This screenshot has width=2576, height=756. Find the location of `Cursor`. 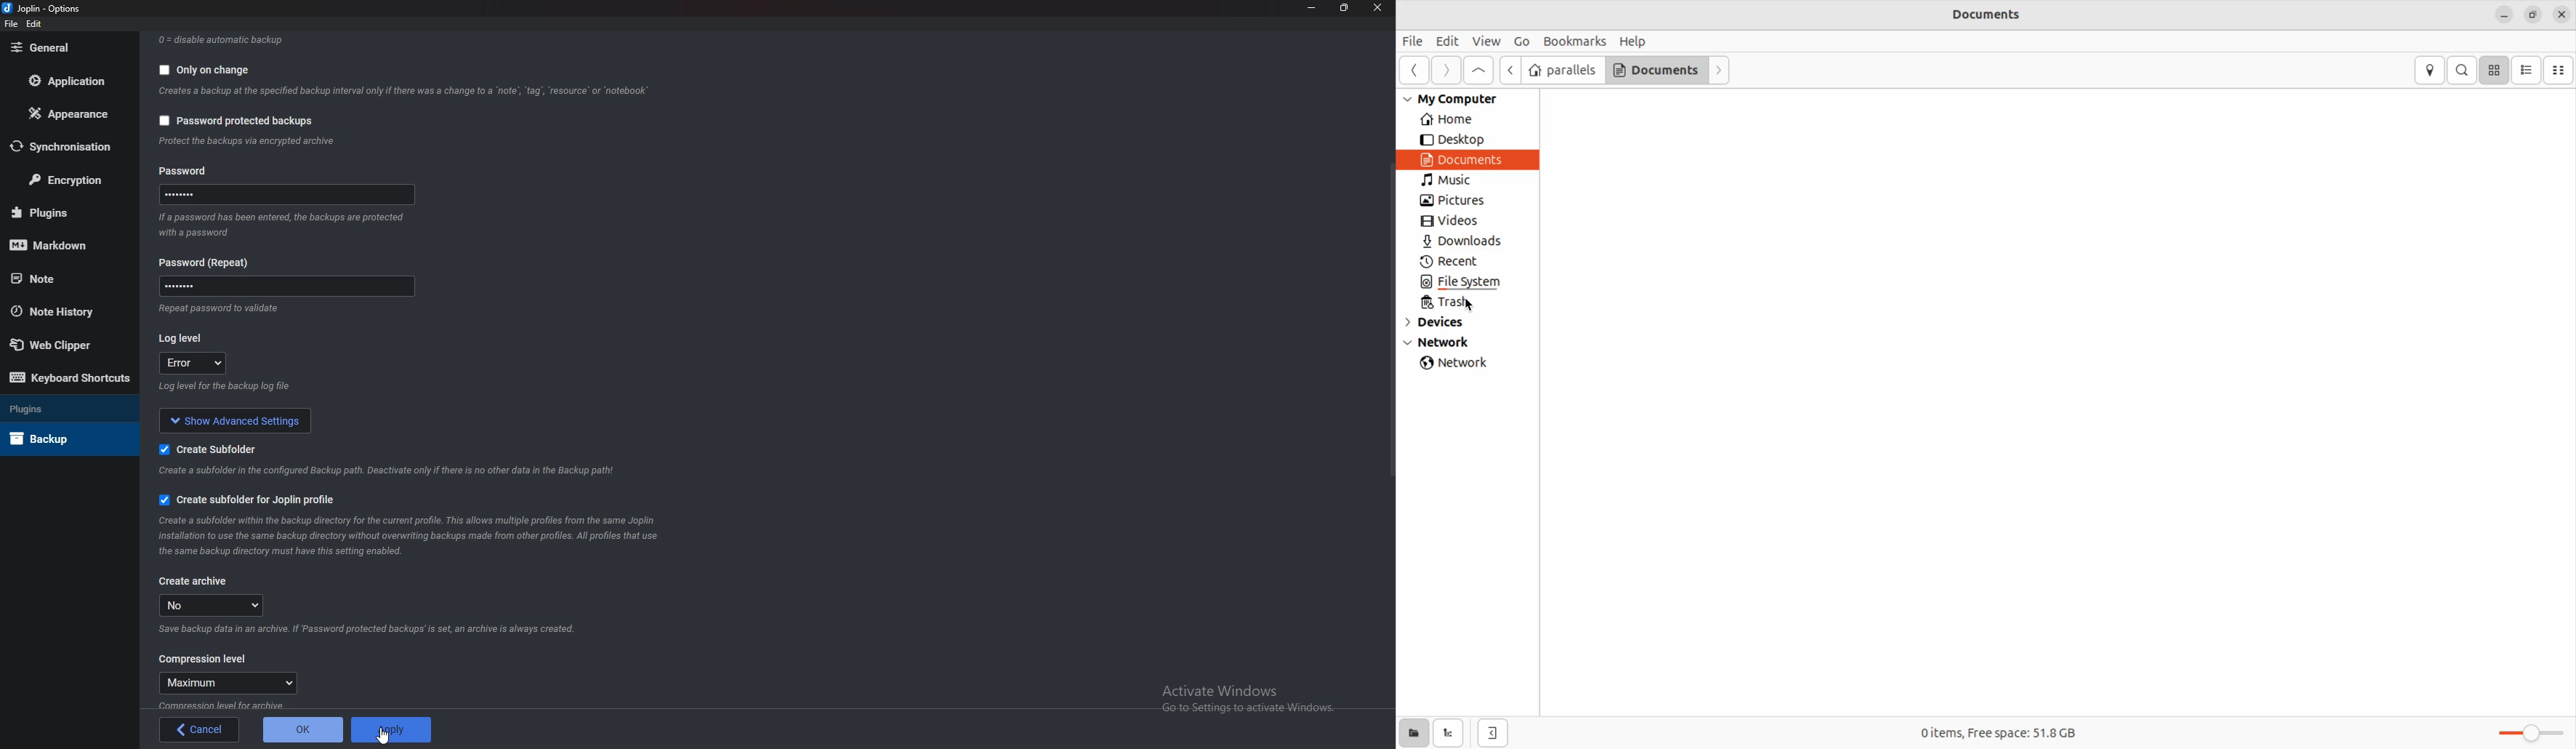

Cursor is located at coordinates (387, 740).